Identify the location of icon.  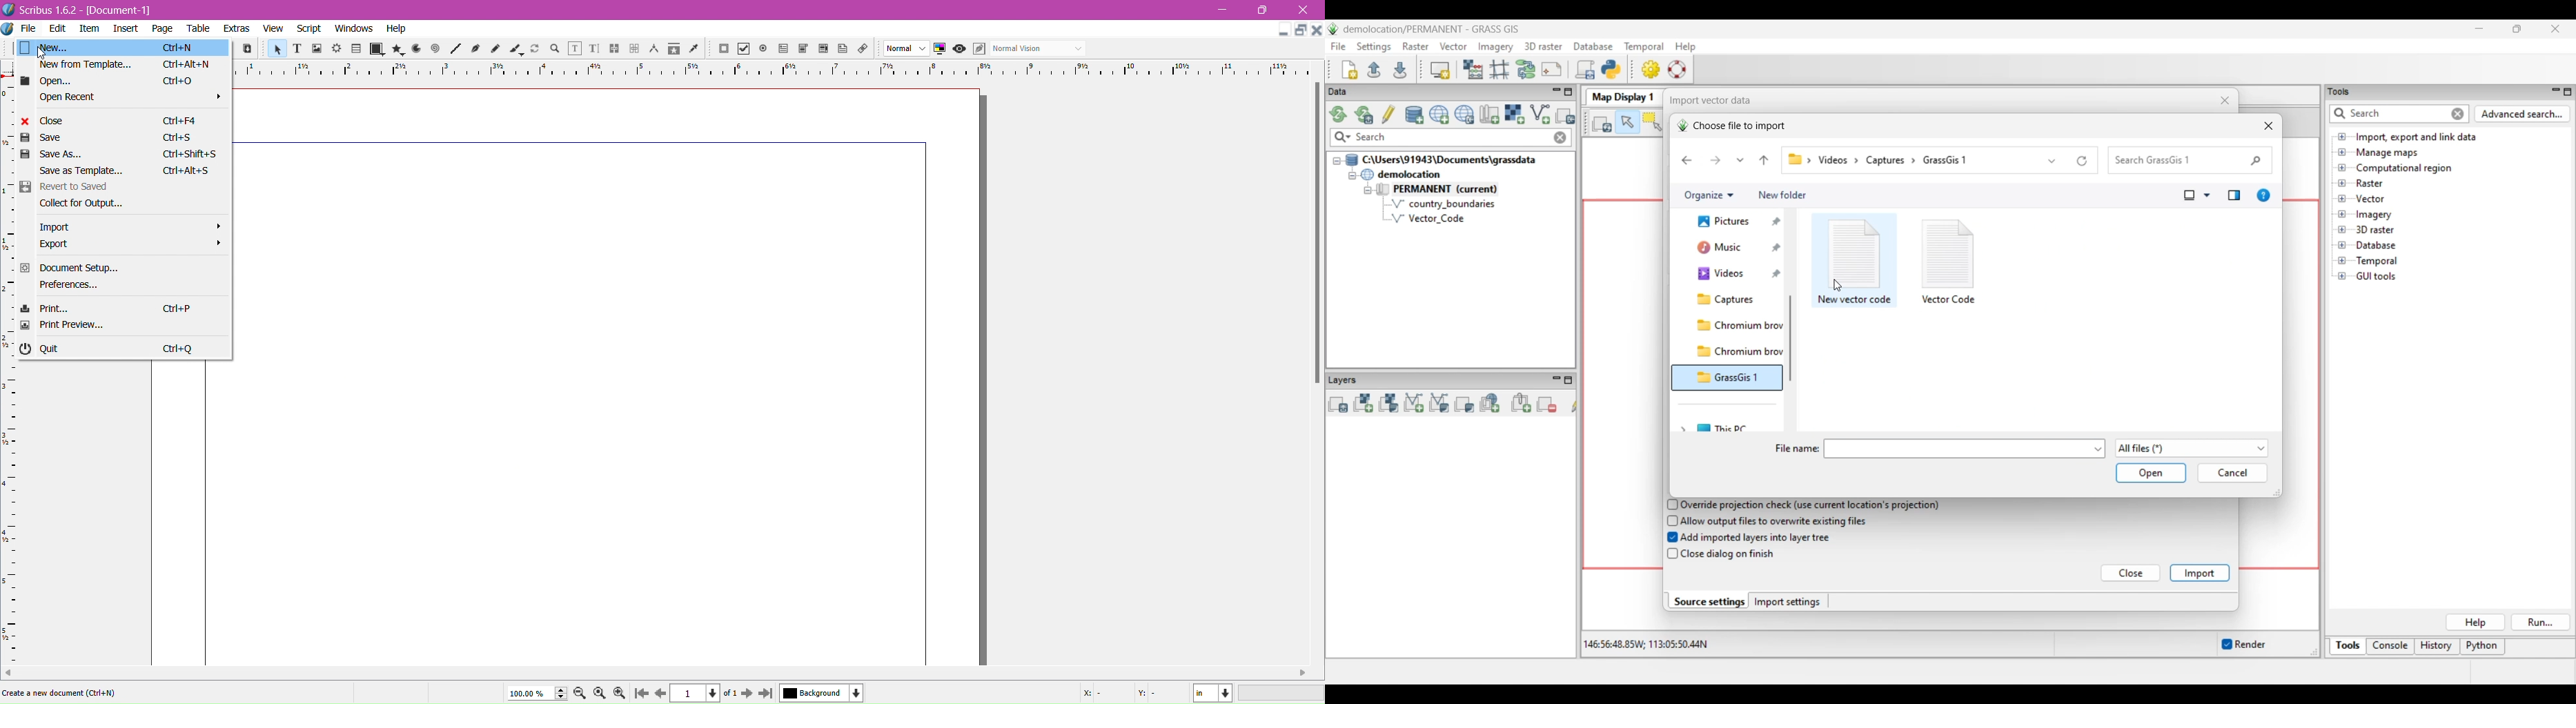
(721, 50).